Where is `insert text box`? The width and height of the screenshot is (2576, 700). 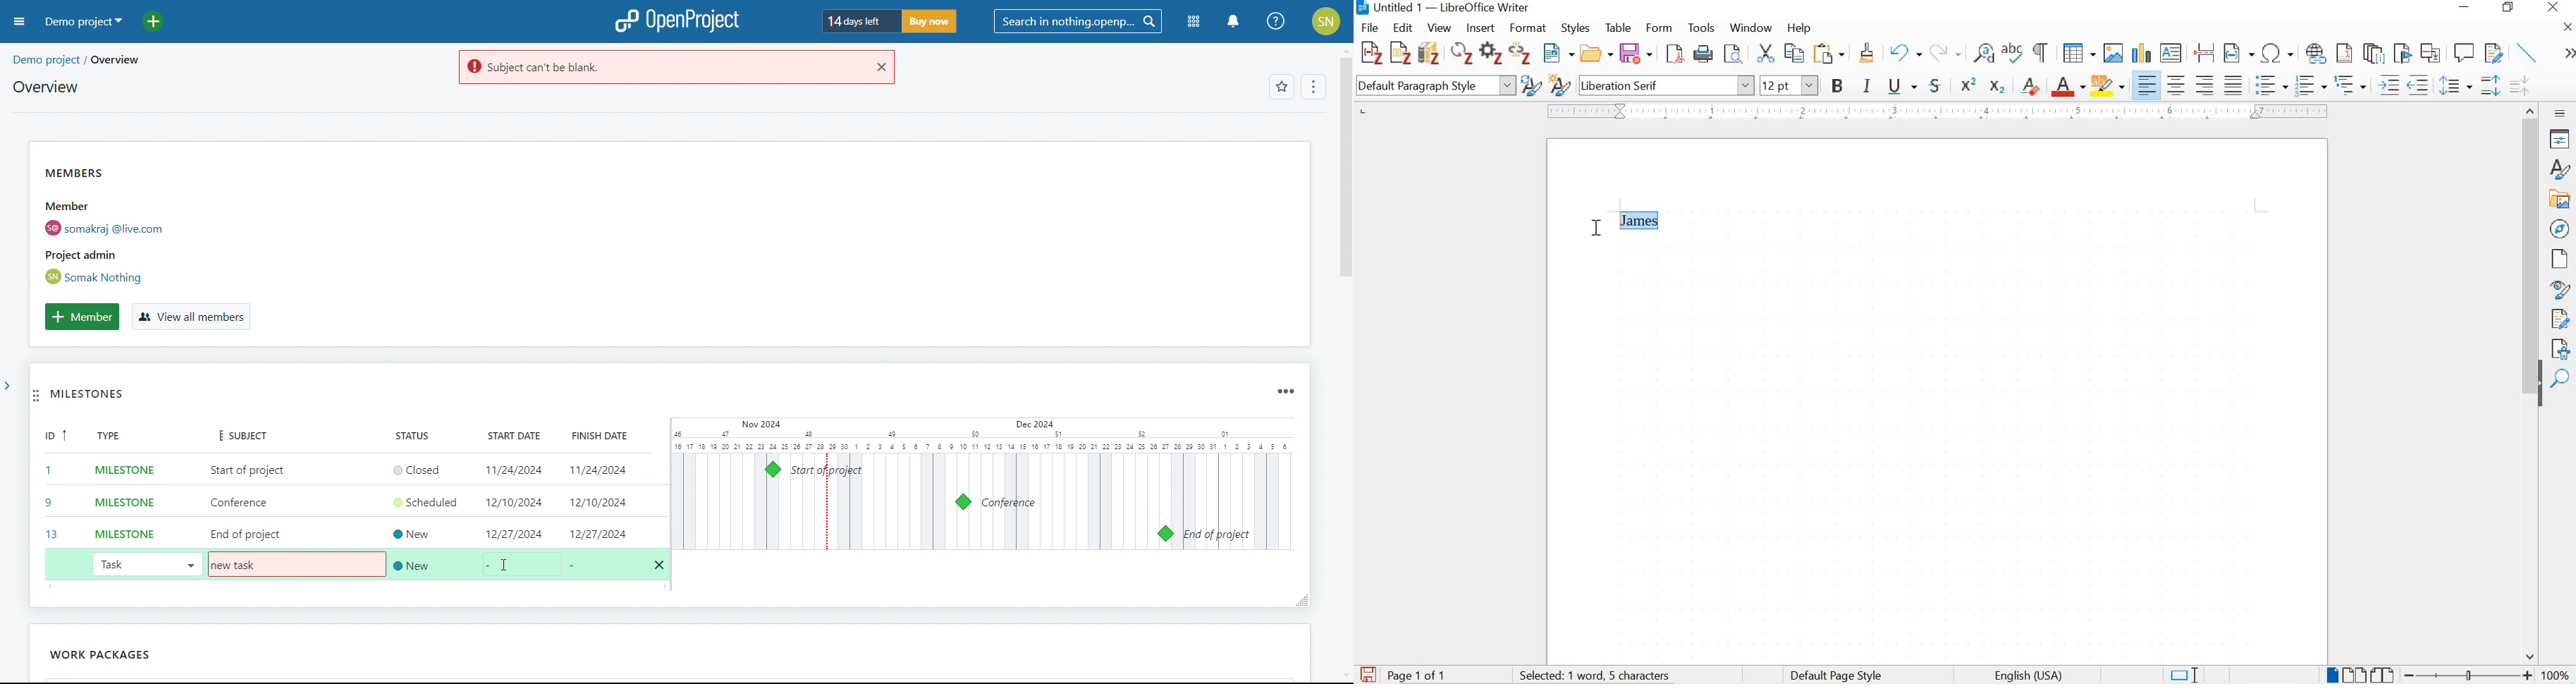
insert text box is located at coordinates (2171, 53).